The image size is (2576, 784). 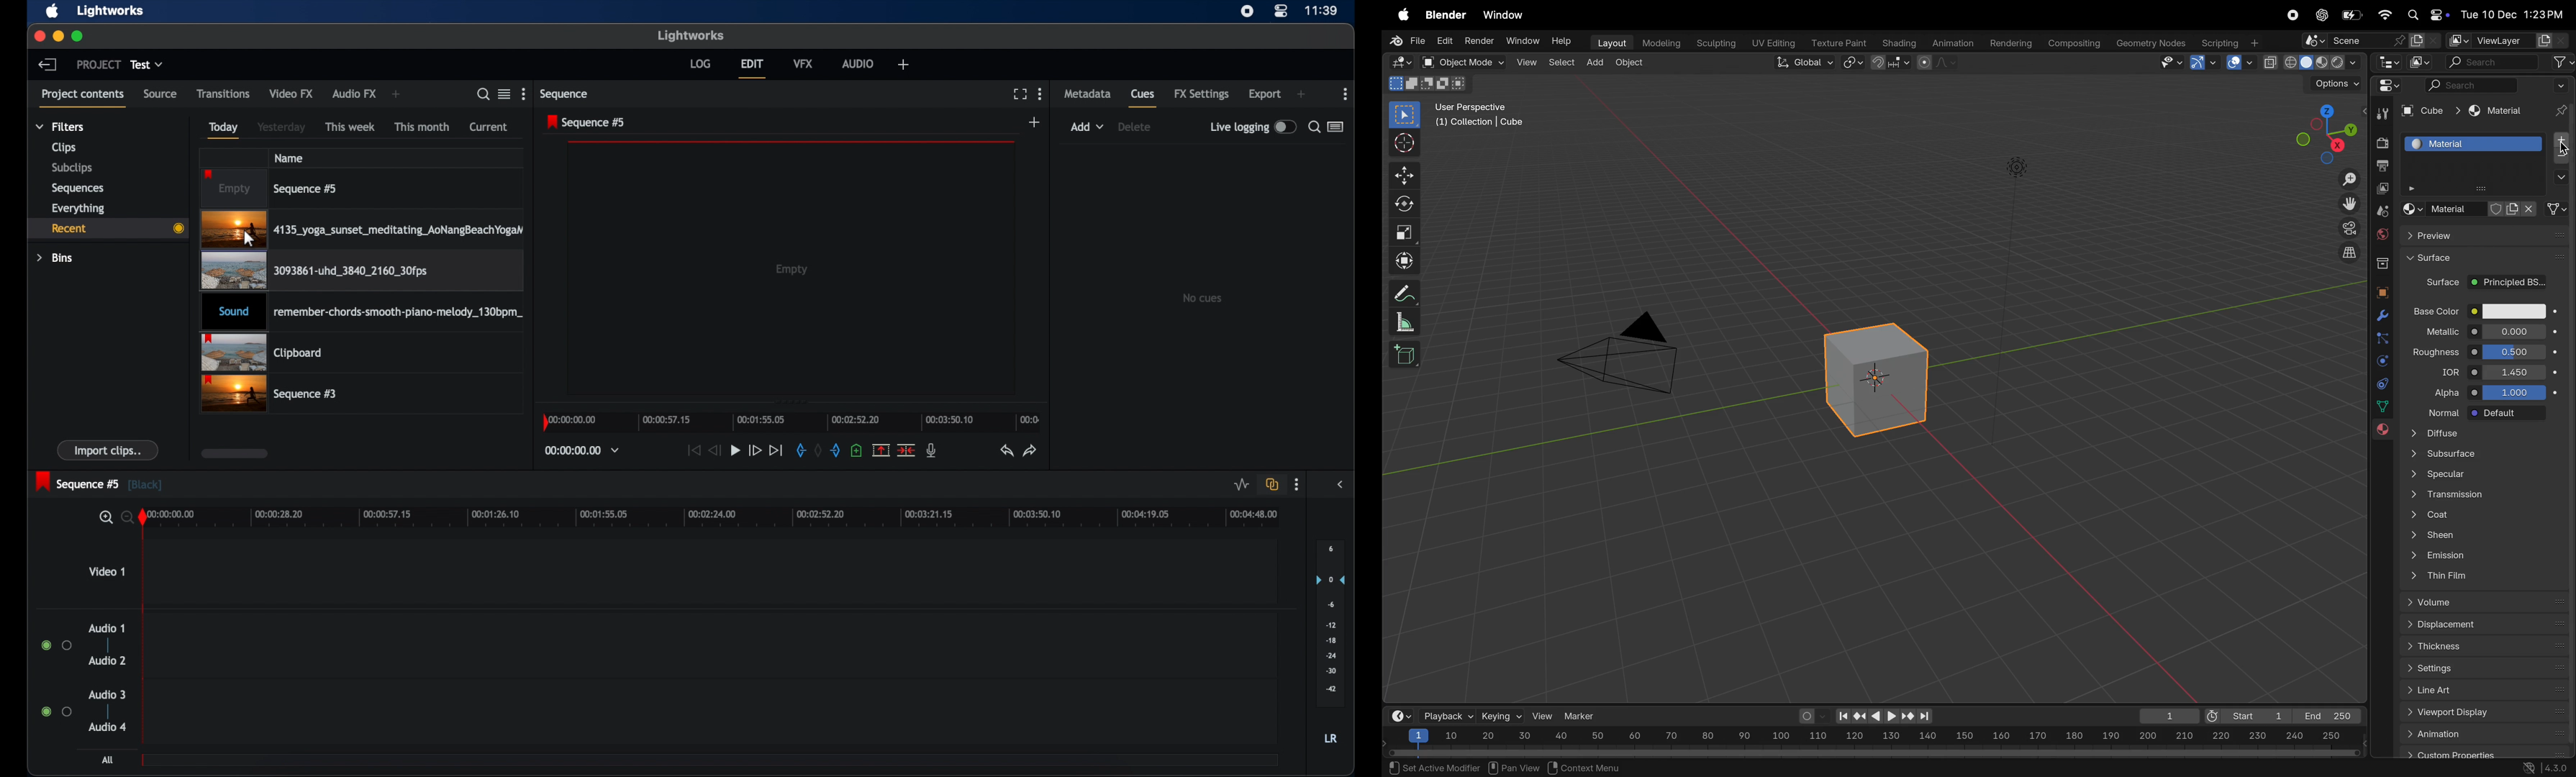 I want to click on everything, so click(x=78, y=209).